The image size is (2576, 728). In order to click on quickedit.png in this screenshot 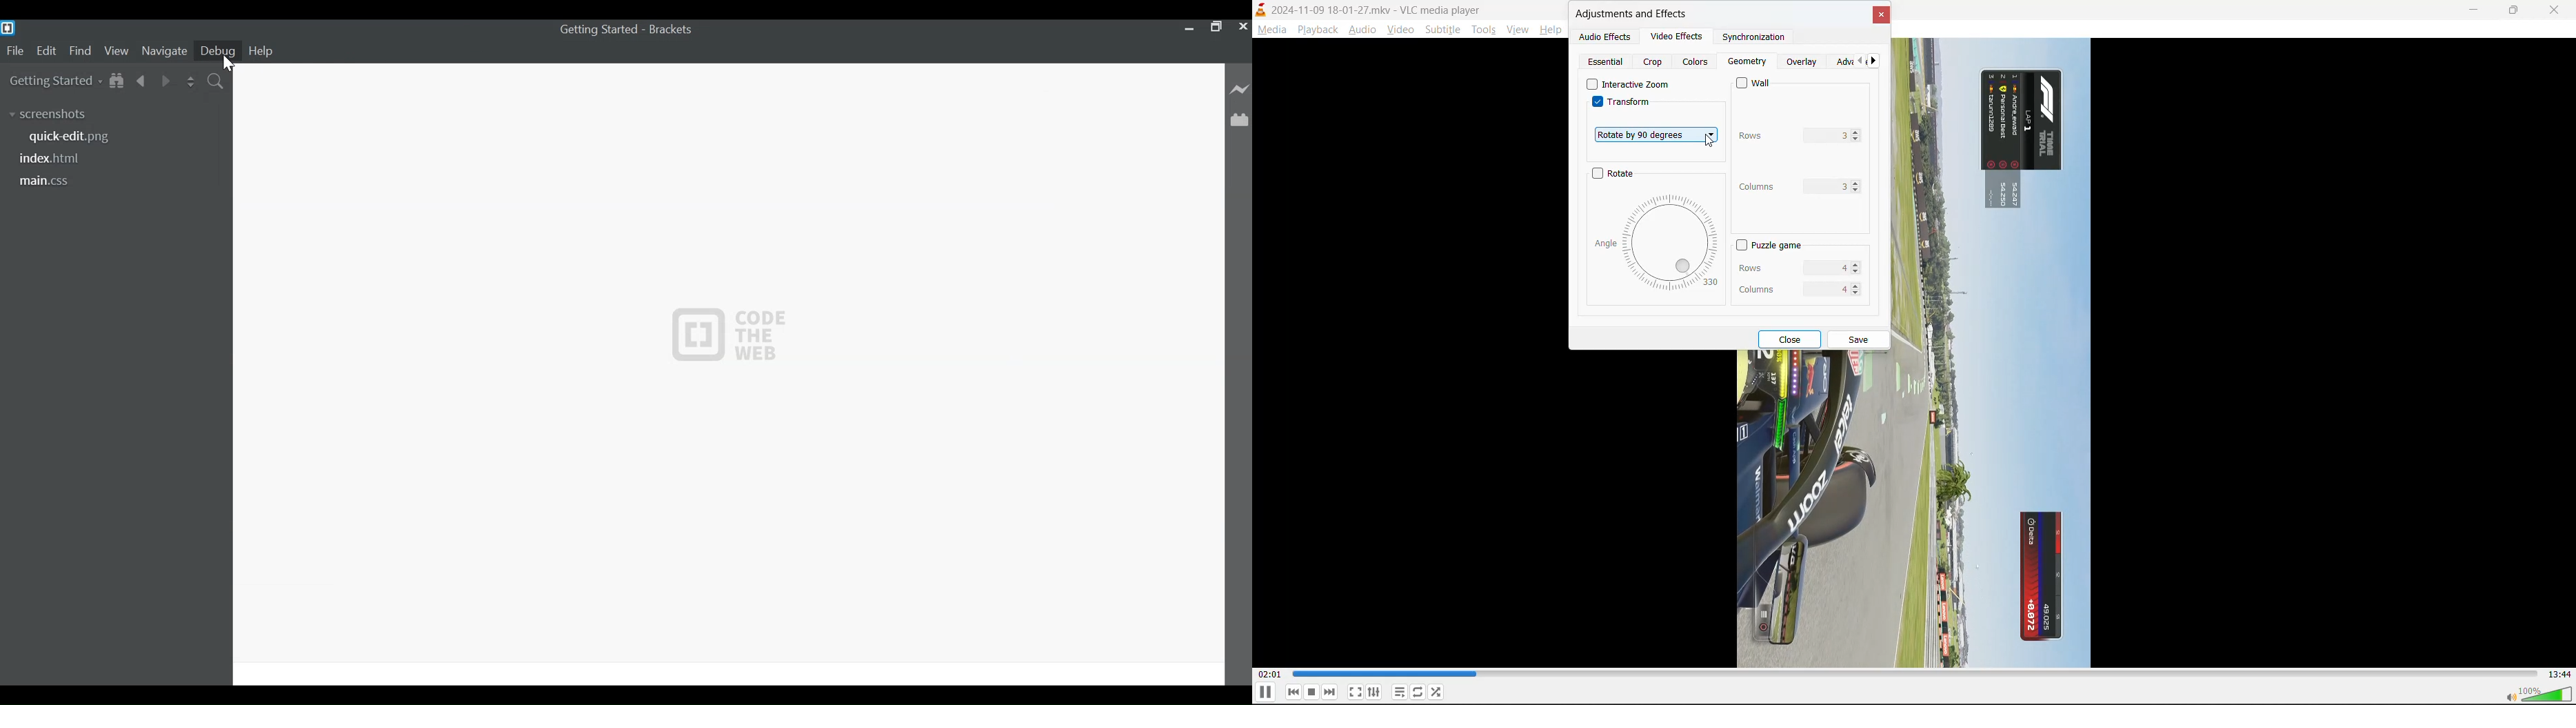, I will do `click(70, 138)`.